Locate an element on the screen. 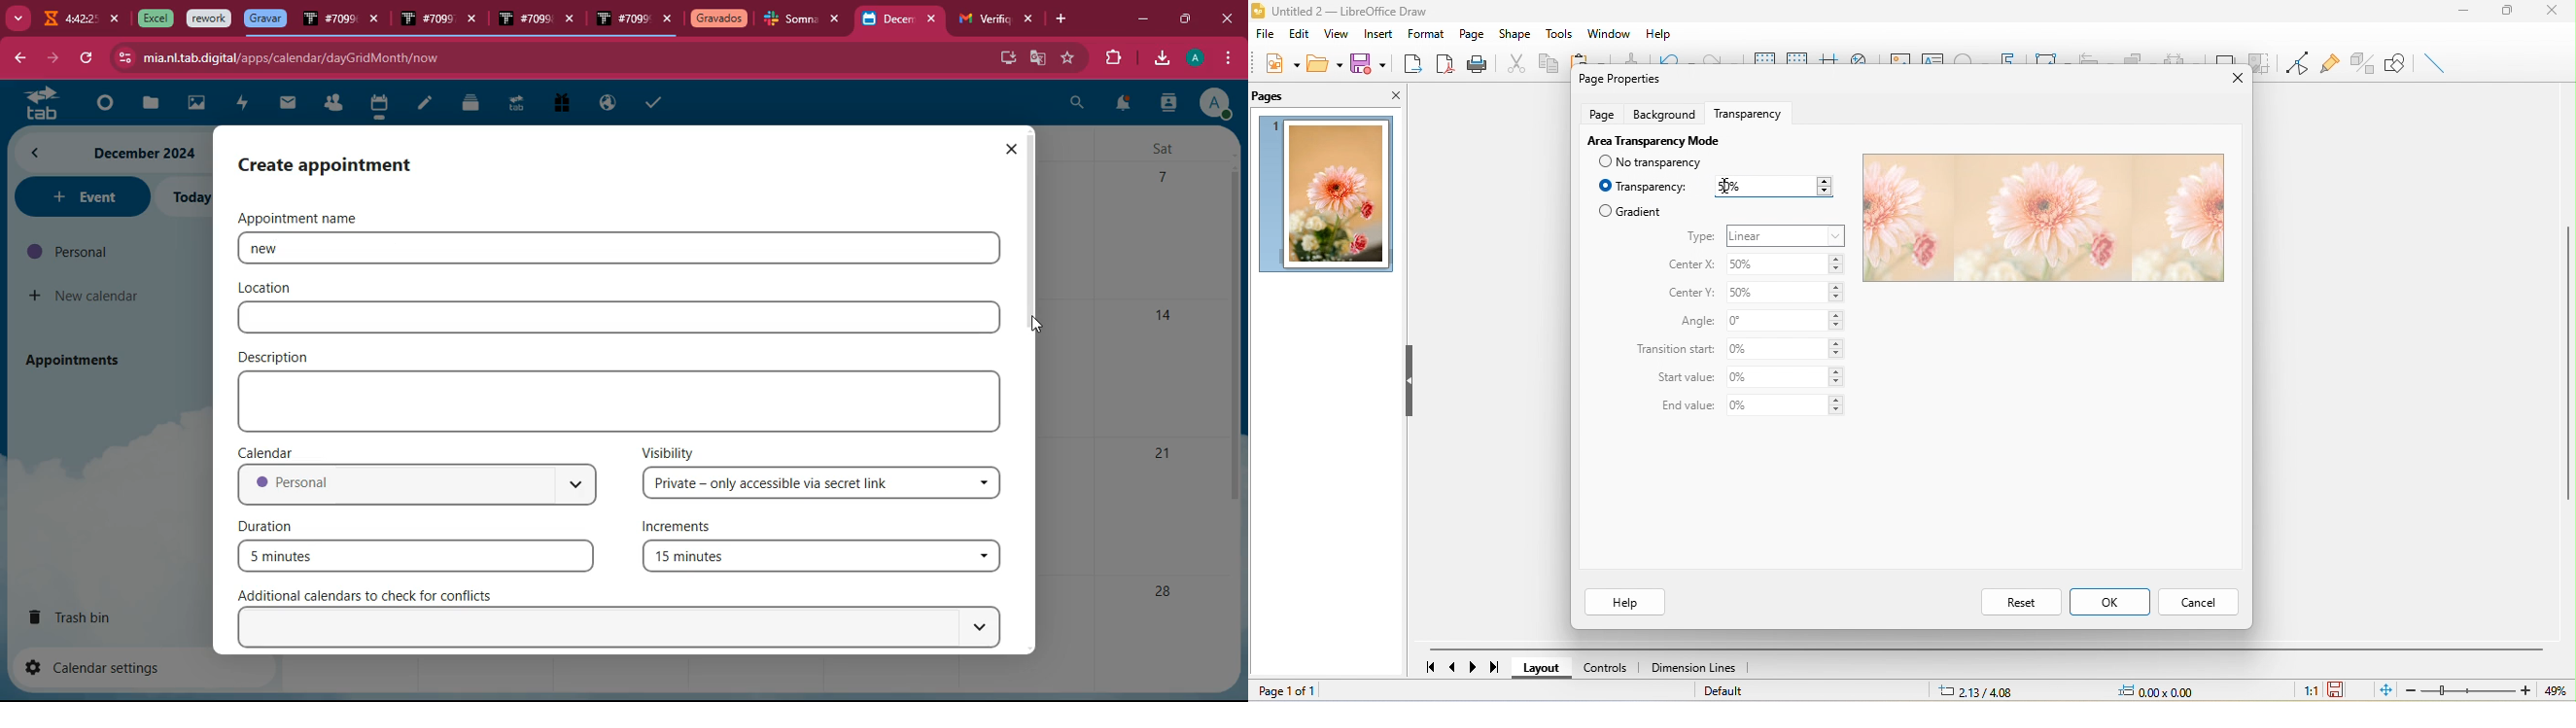  layout is located at coordinates (1547, 668).